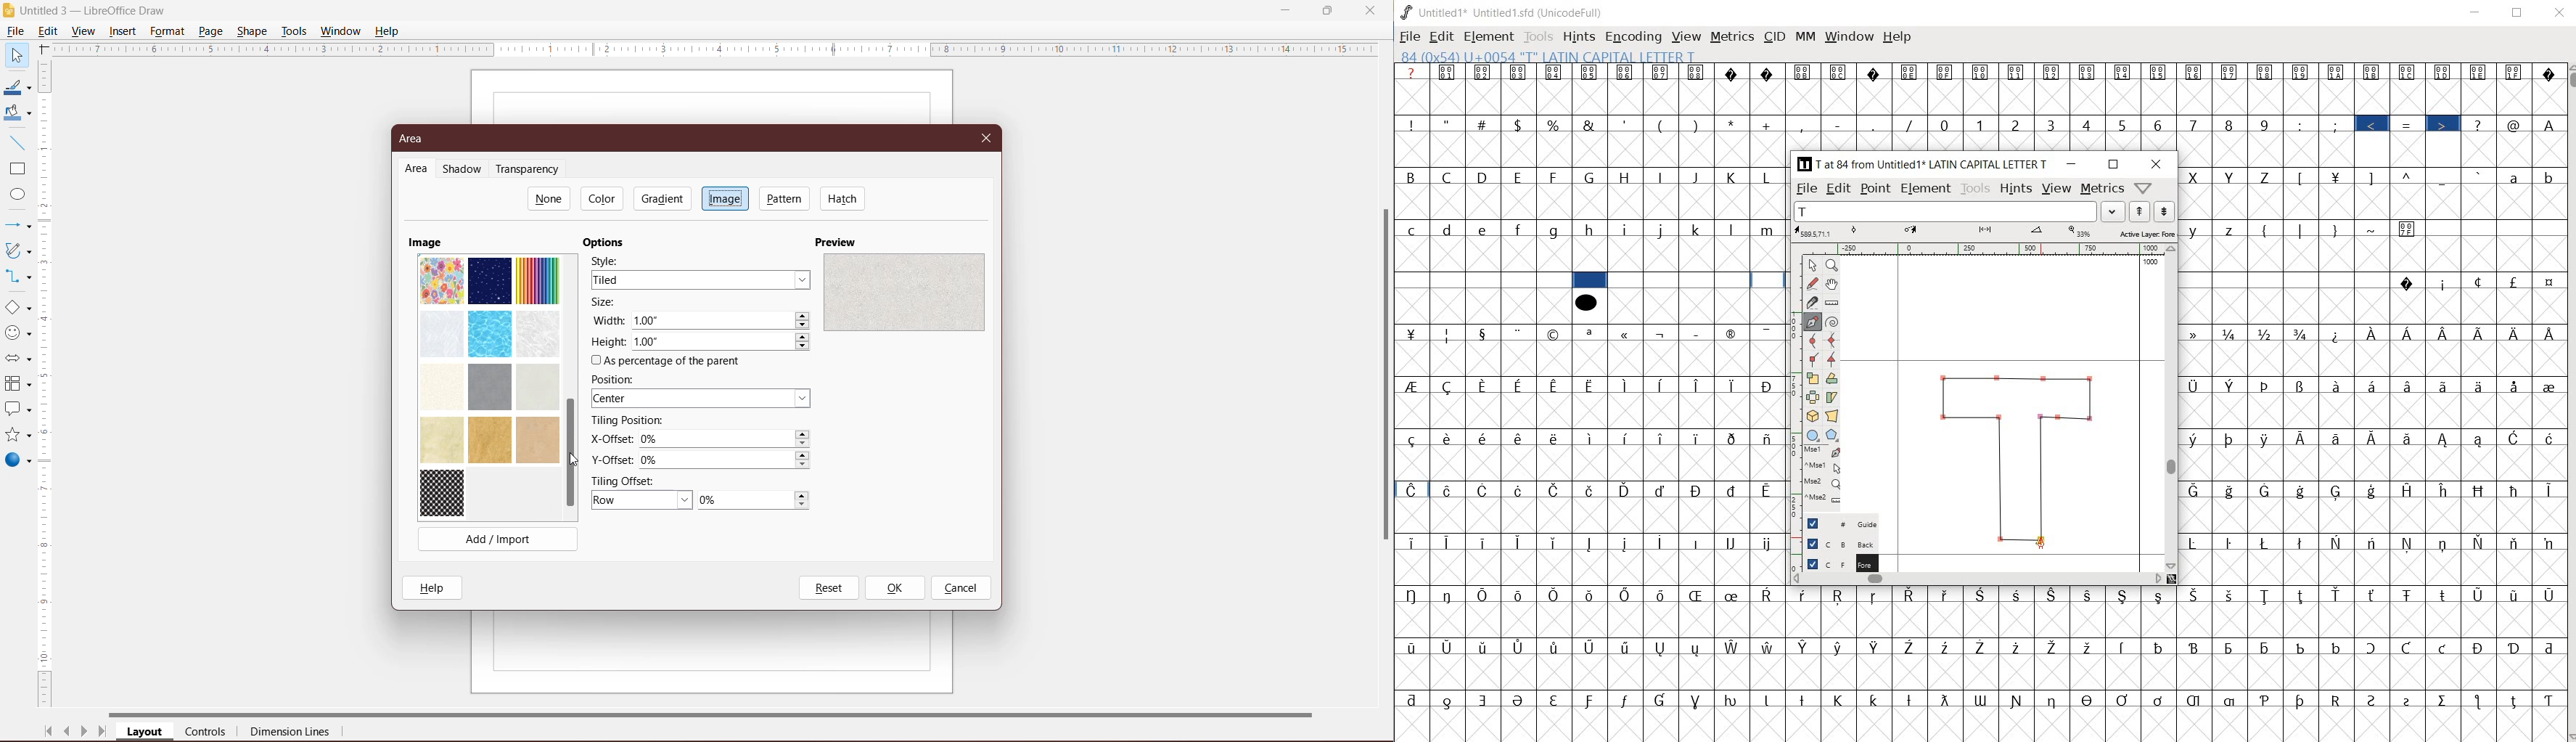  Describe the element at coordinates (51, 30) in the screenshot. I see `Edit` at that location.